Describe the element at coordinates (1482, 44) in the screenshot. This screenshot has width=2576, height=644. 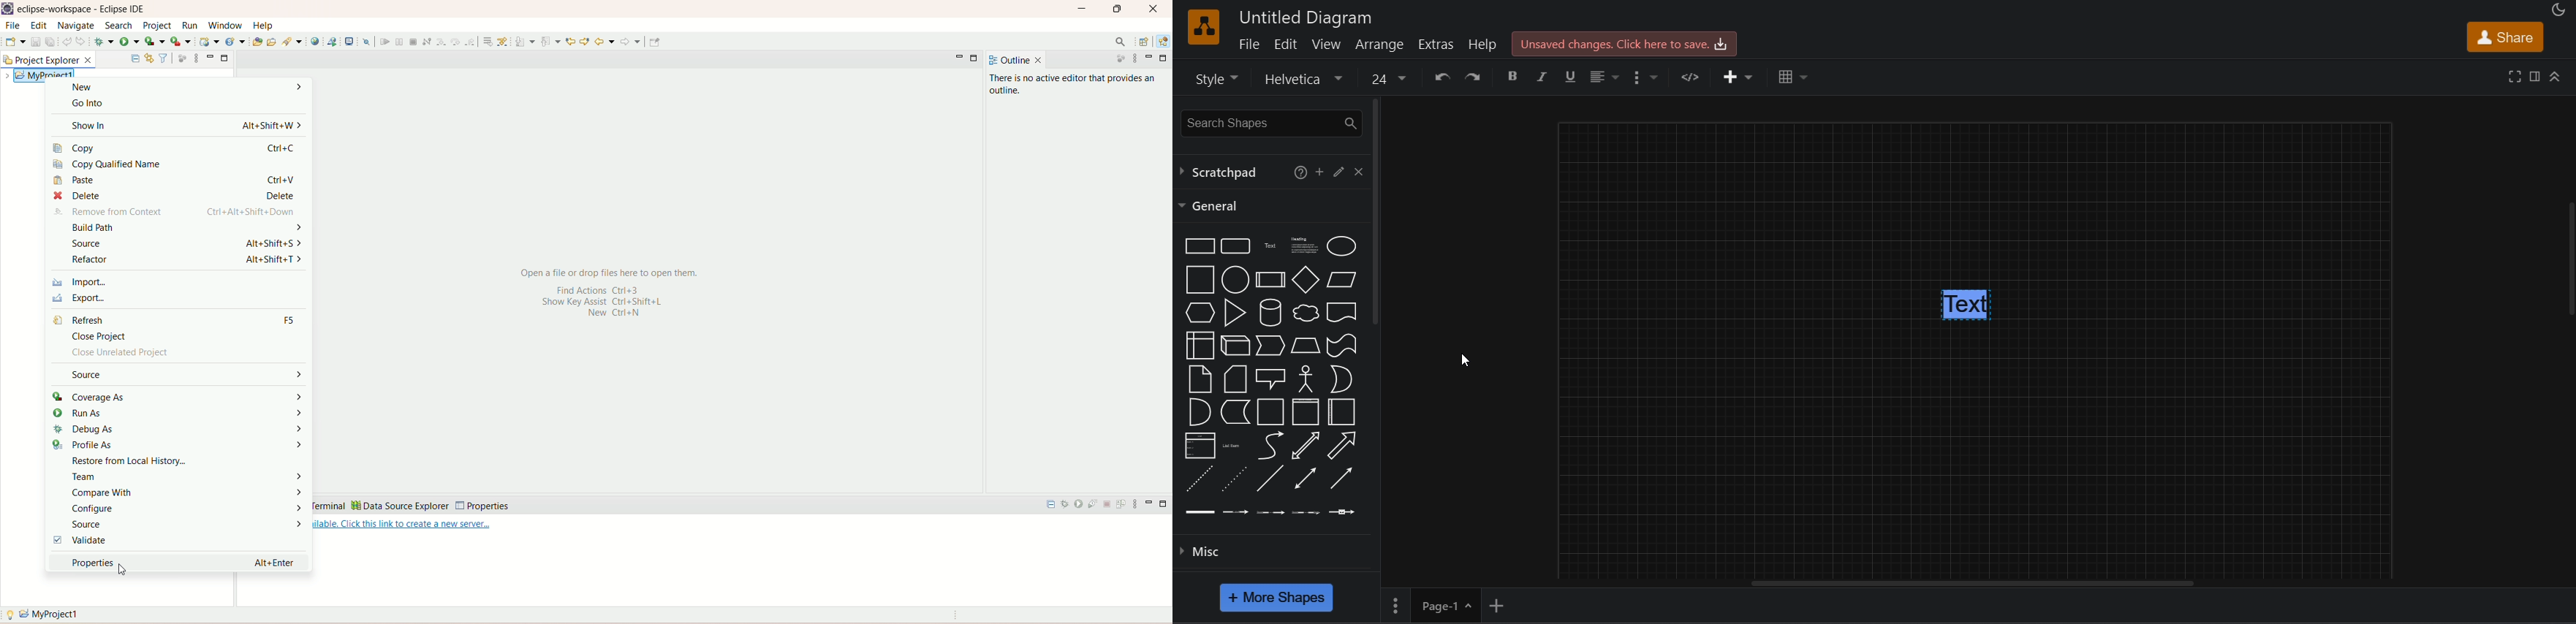
I see `help` at that location.